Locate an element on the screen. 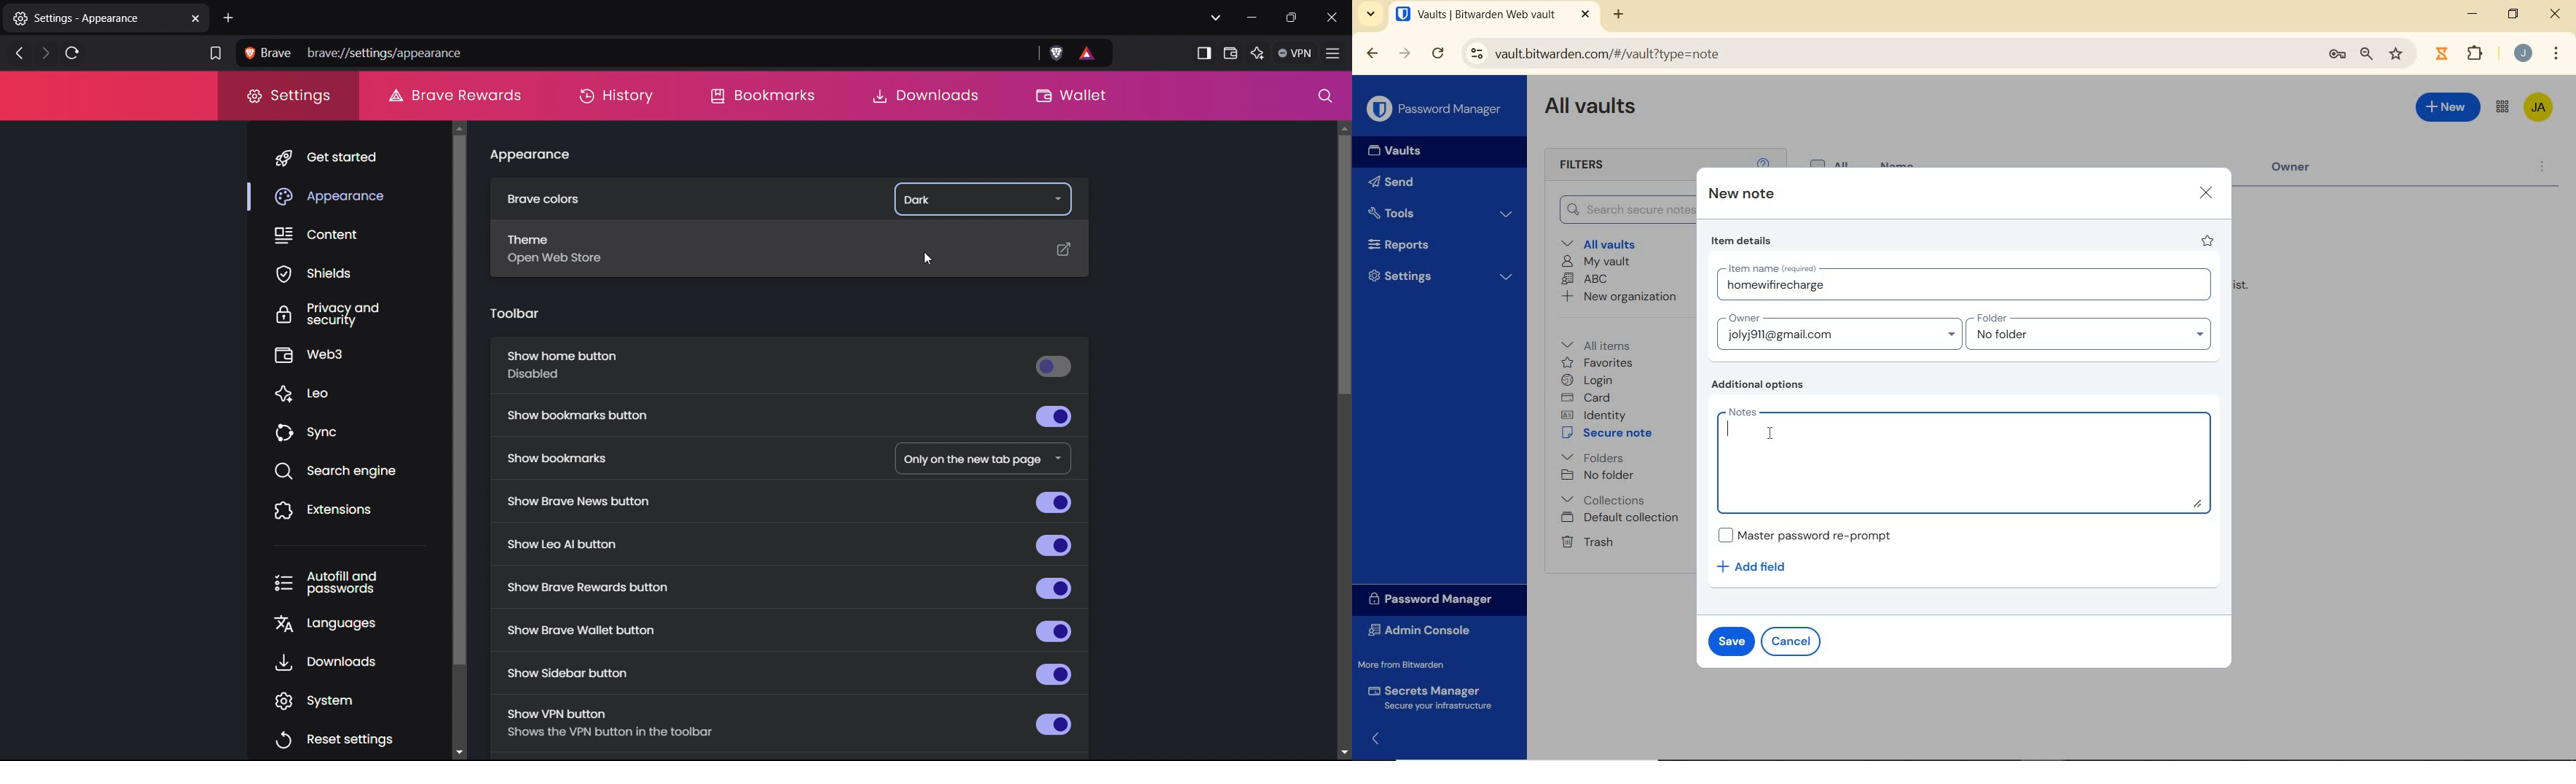  close tab is located at coordinates (196, 20).